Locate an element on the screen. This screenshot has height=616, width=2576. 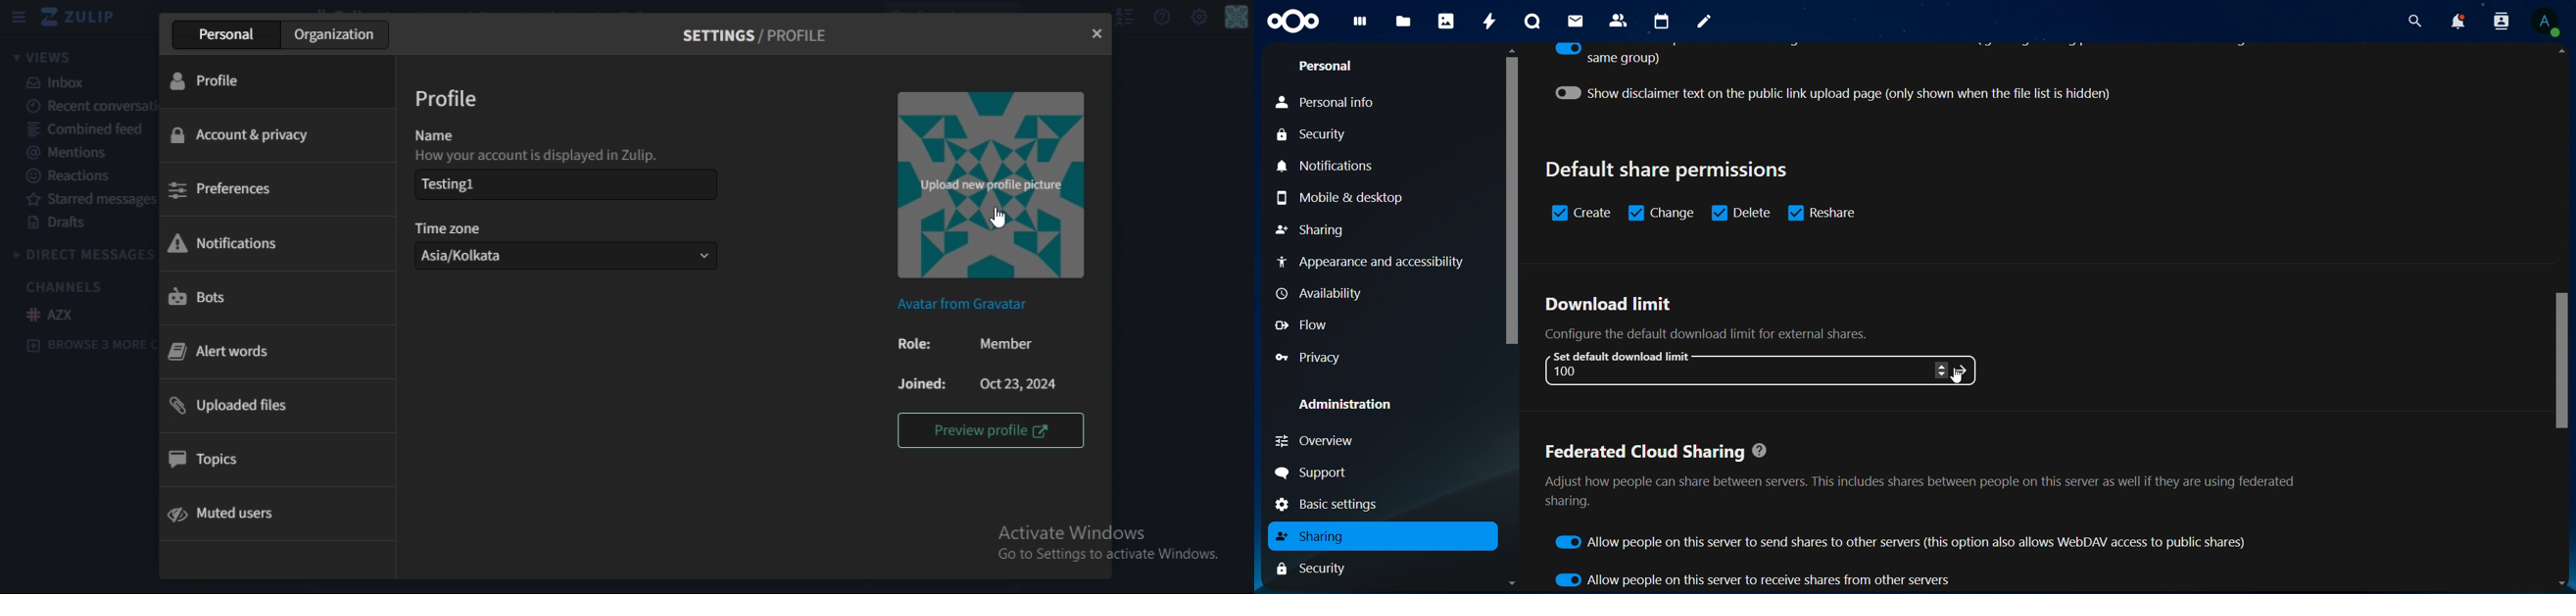
basic settings is located at coordinates (1338, 505).